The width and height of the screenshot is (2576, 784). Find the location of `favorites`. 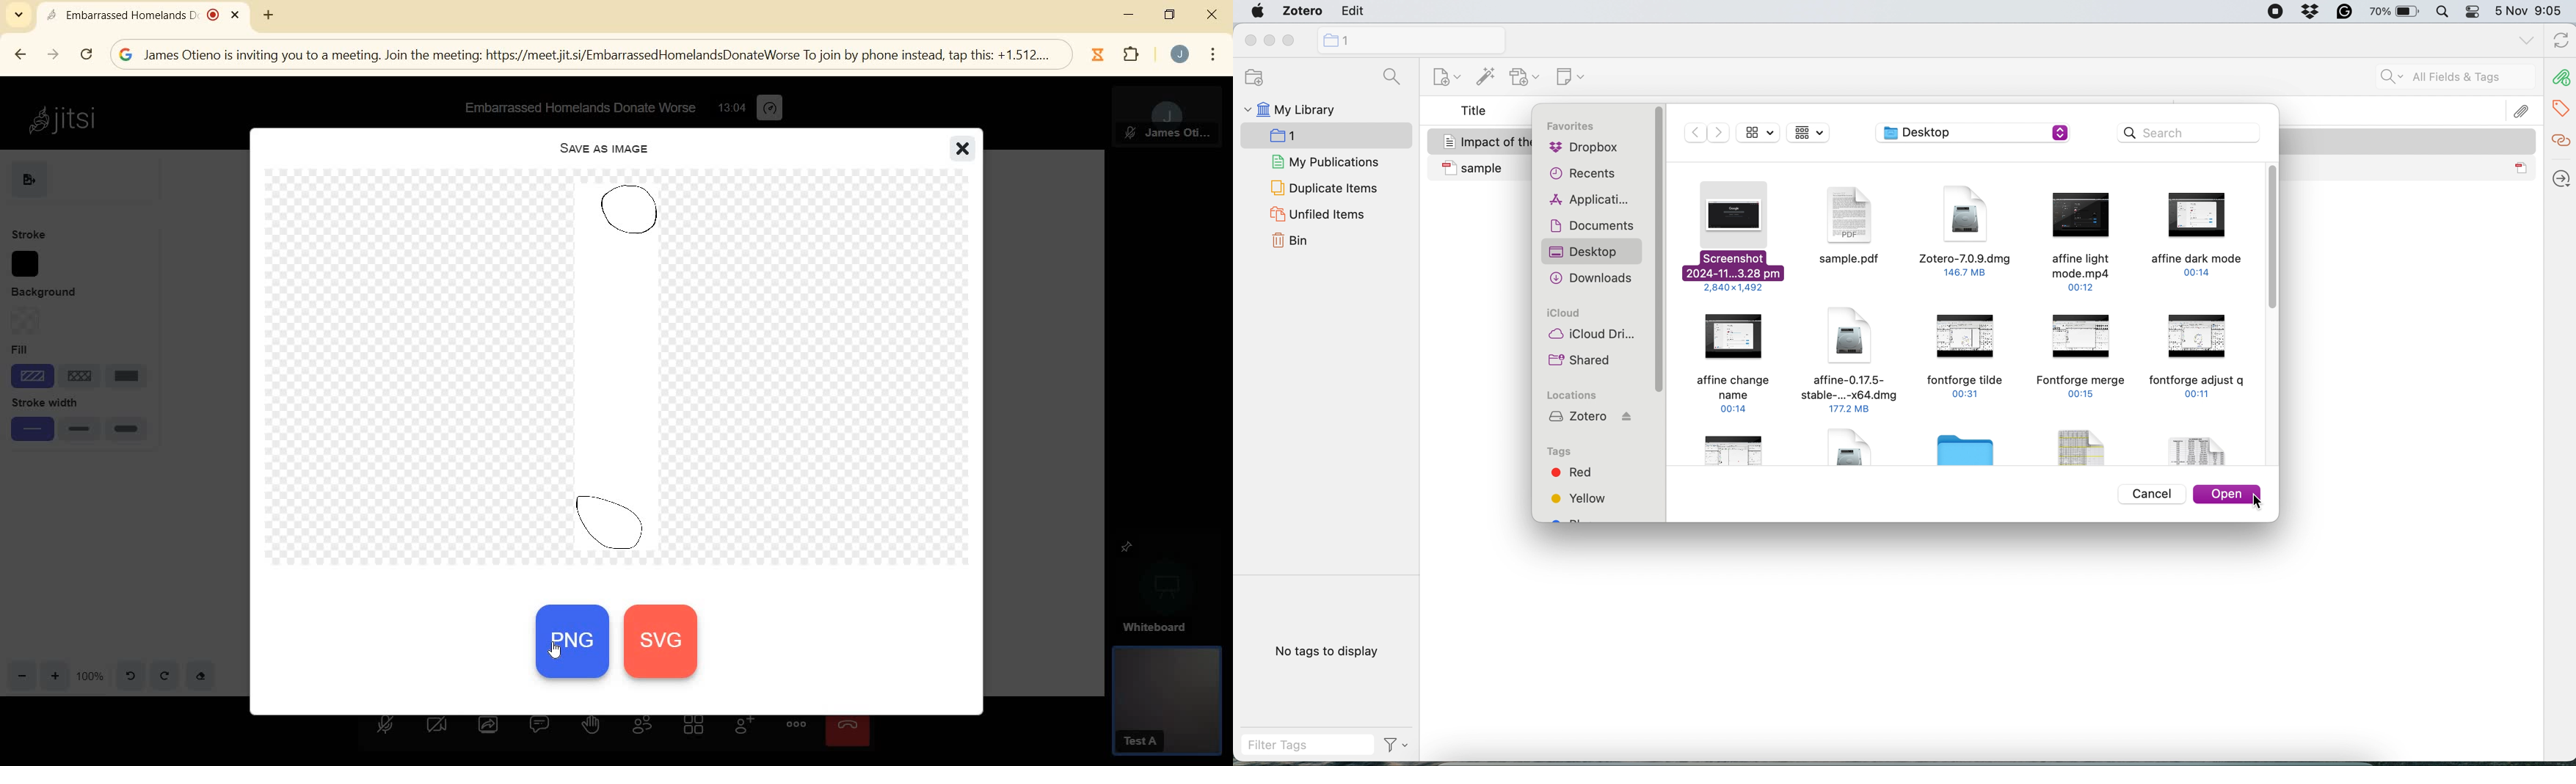

favorites is located at coordinates (1574, 128).